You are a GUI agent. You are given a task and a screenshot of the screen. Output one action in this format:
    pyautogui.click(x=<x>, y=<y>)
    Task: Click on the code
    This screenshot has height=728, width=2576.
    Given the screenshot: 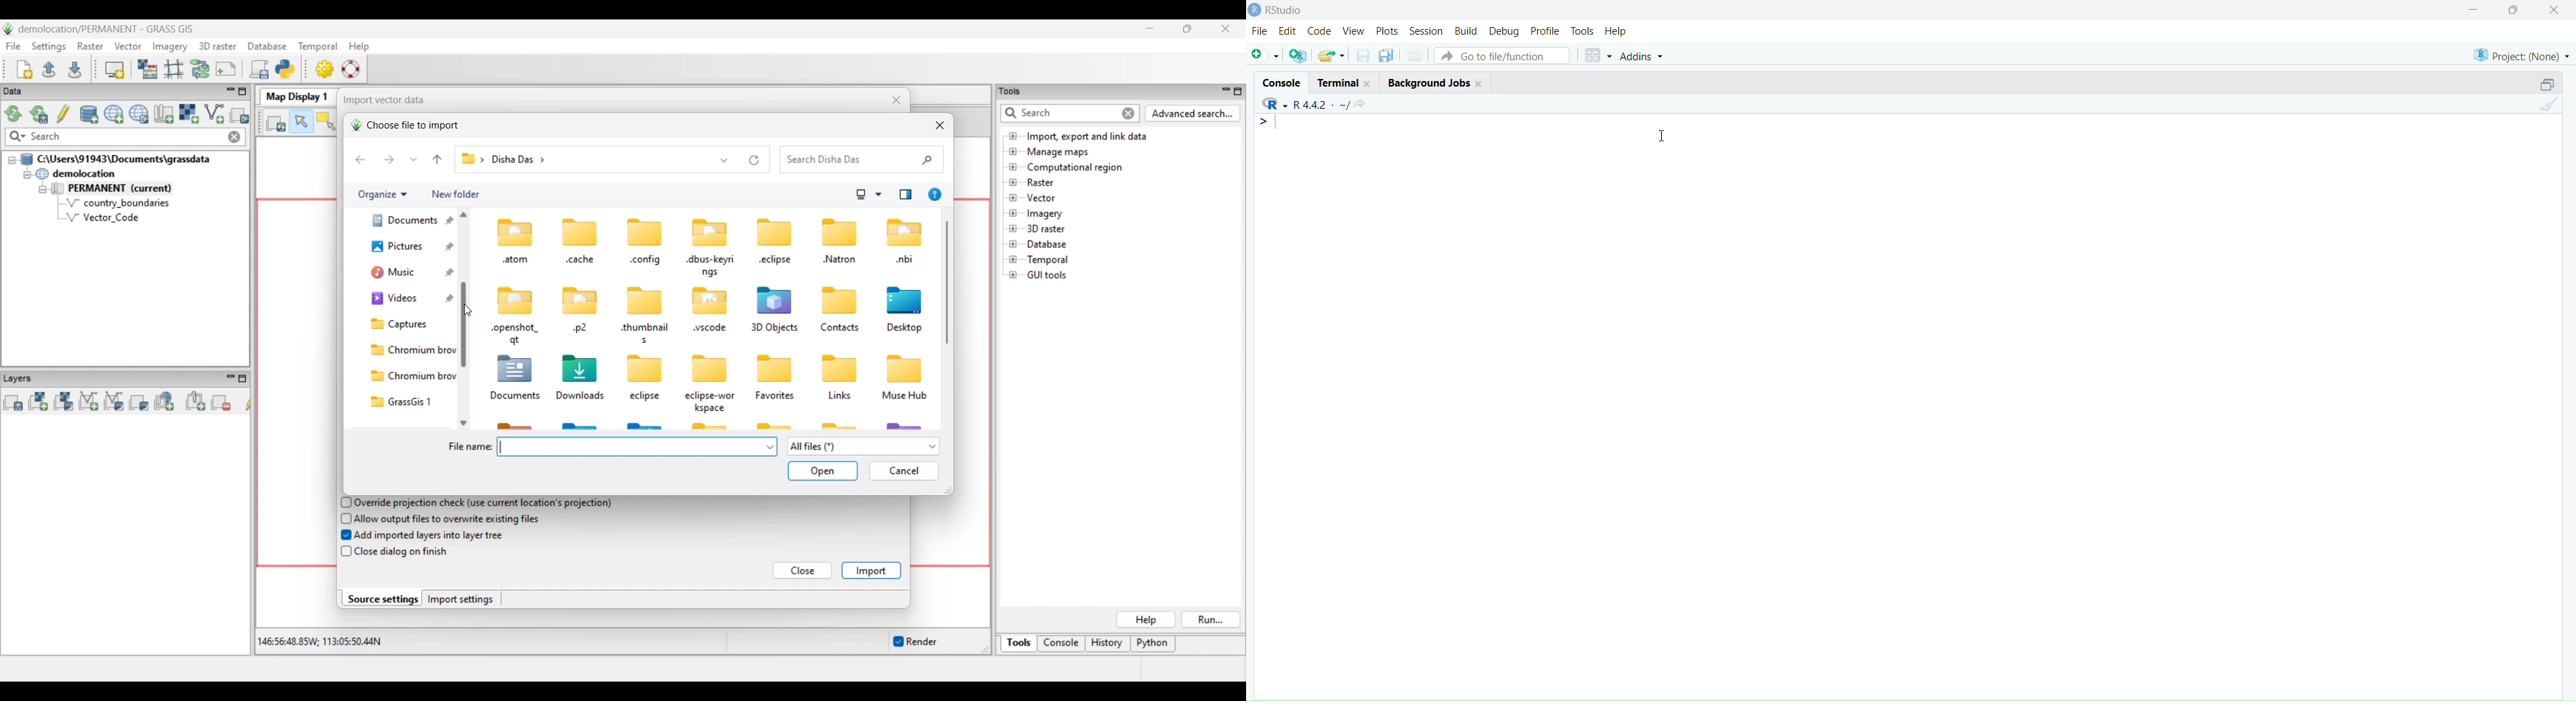 What is the action you would take?
    pyautogui.click(x=1319, y=31)
    